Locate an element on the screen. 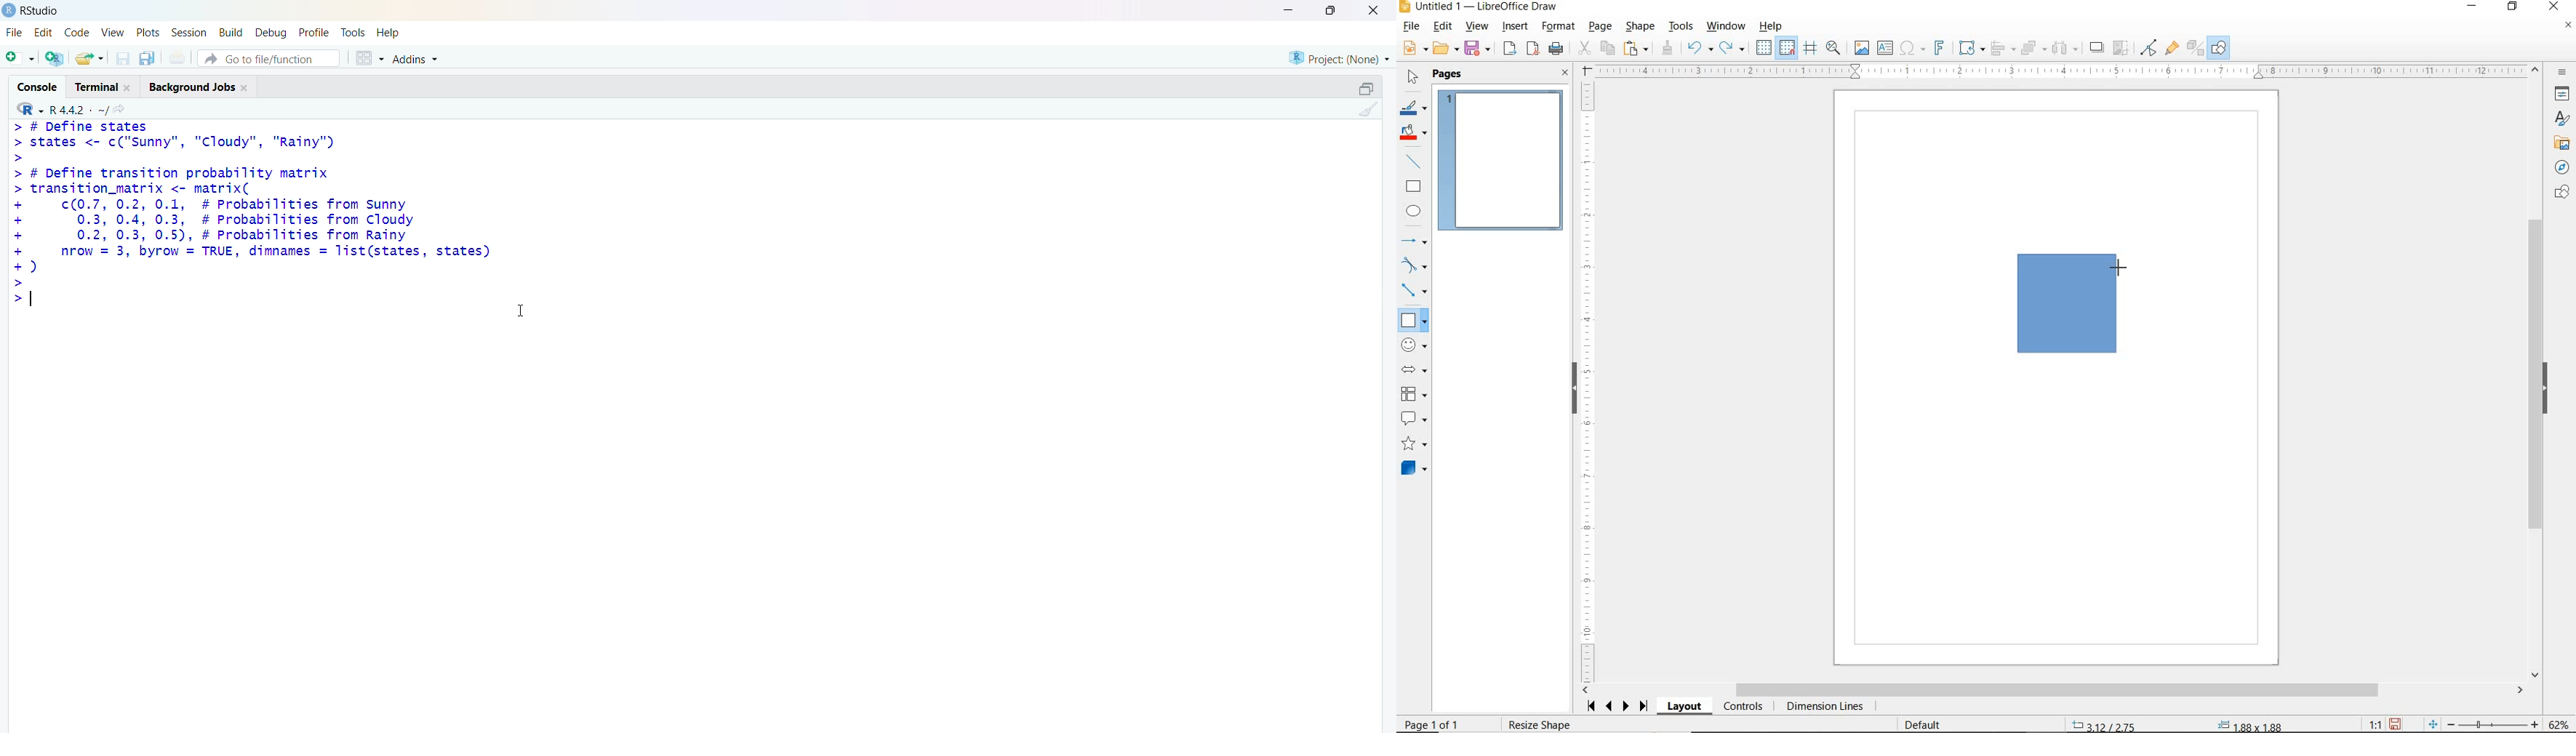  SCROLLBAR is located at coordinates (2537, 371).